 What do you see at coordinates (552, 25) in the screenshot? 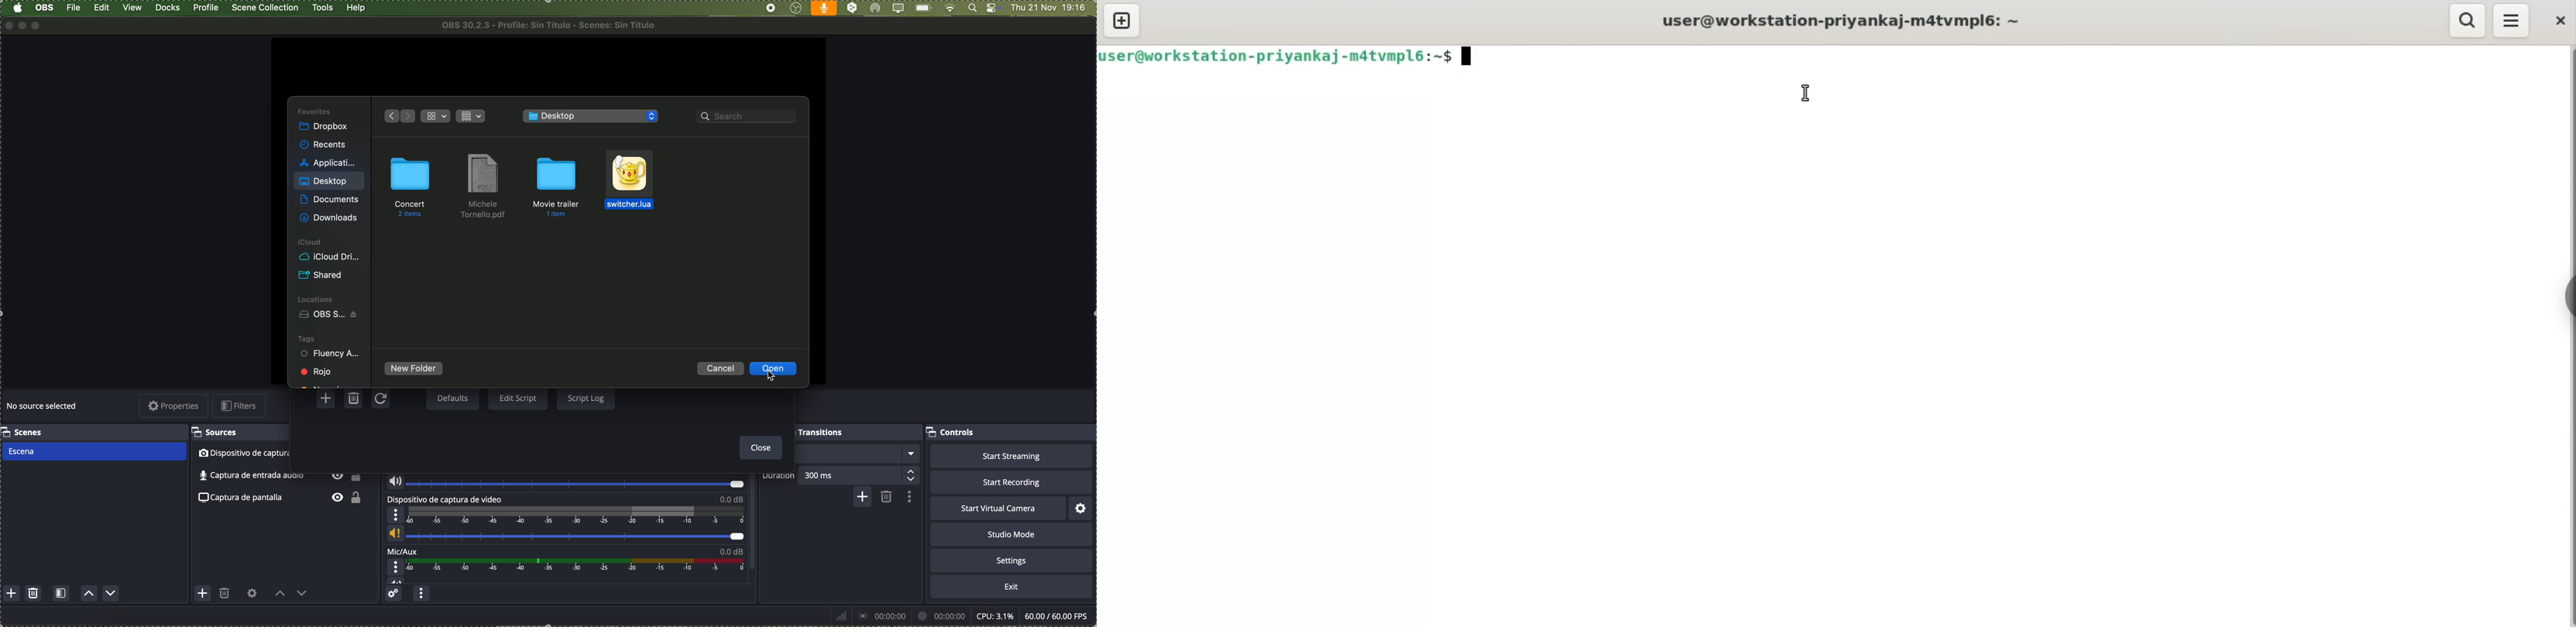
I see `file name` at bounding box center [552, 25].